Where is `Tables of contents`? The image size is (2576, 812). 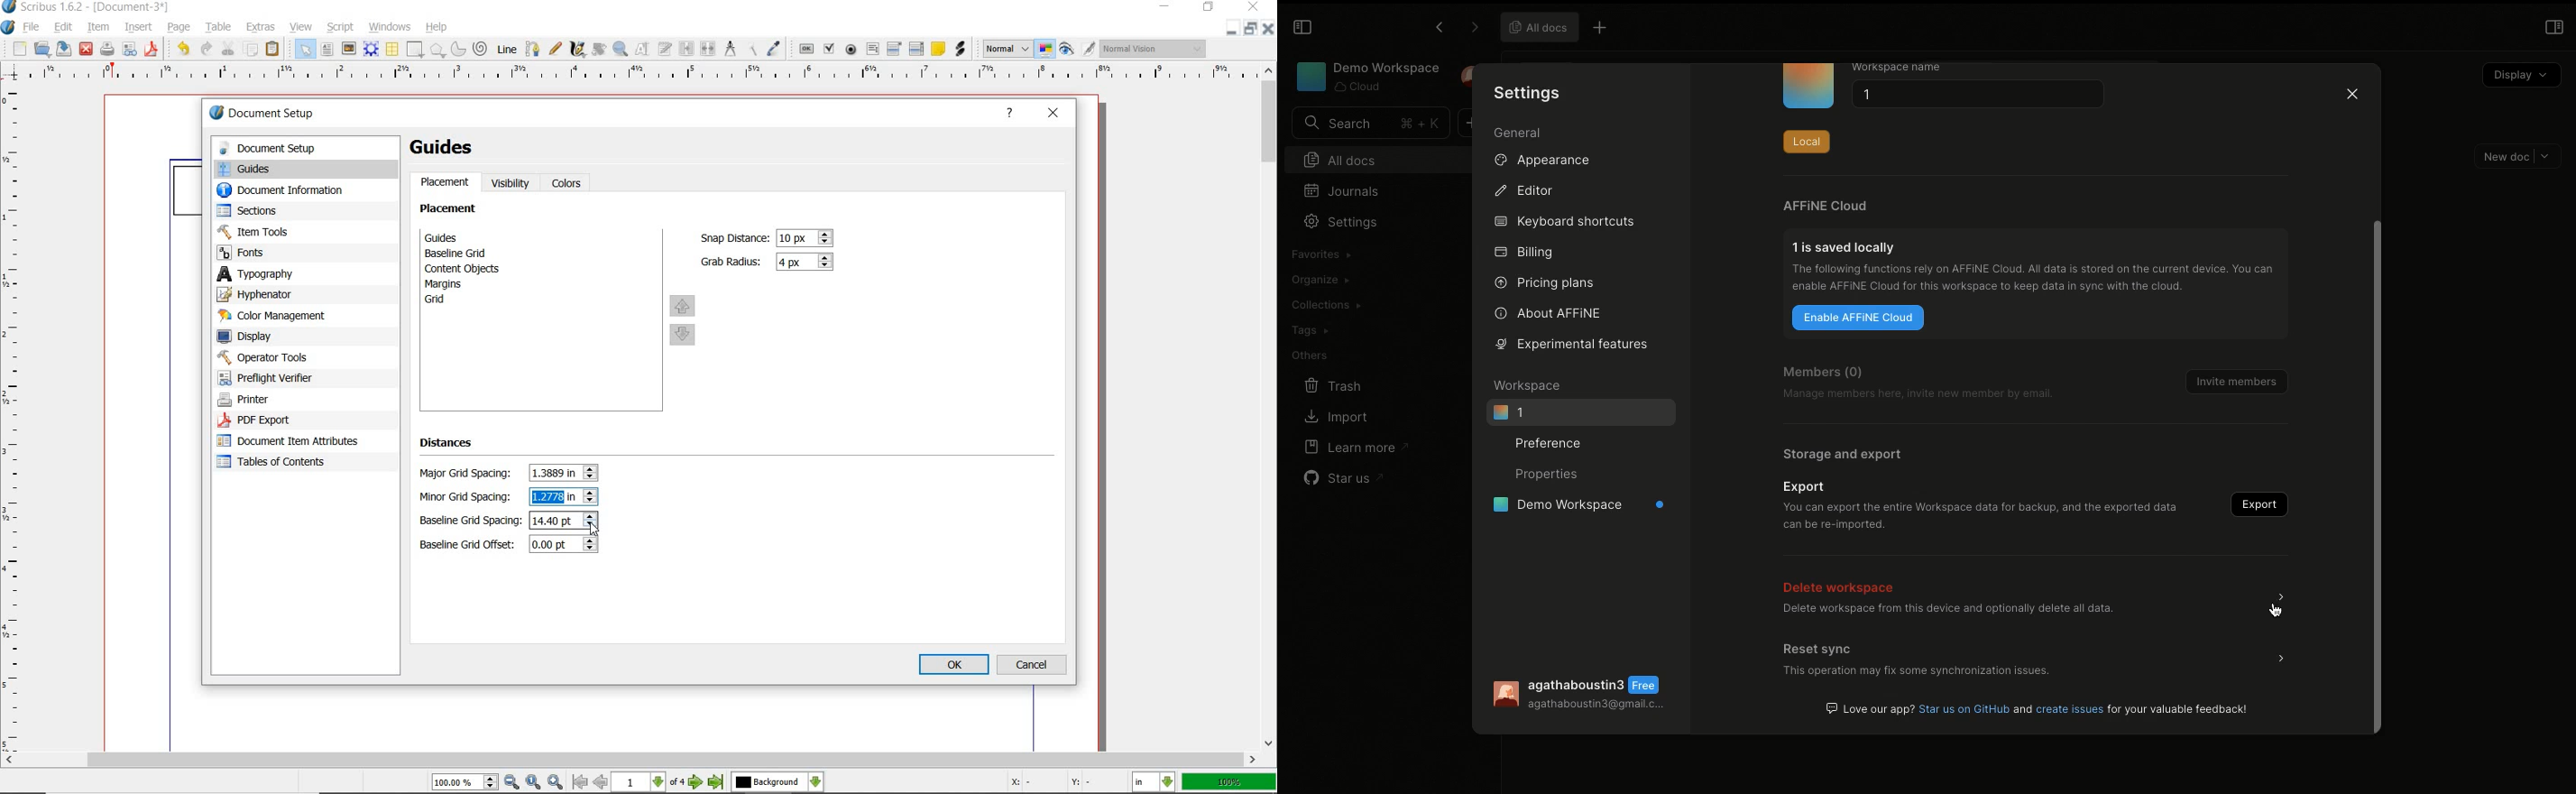
Tables of contents is located at coordinates (279, 463).